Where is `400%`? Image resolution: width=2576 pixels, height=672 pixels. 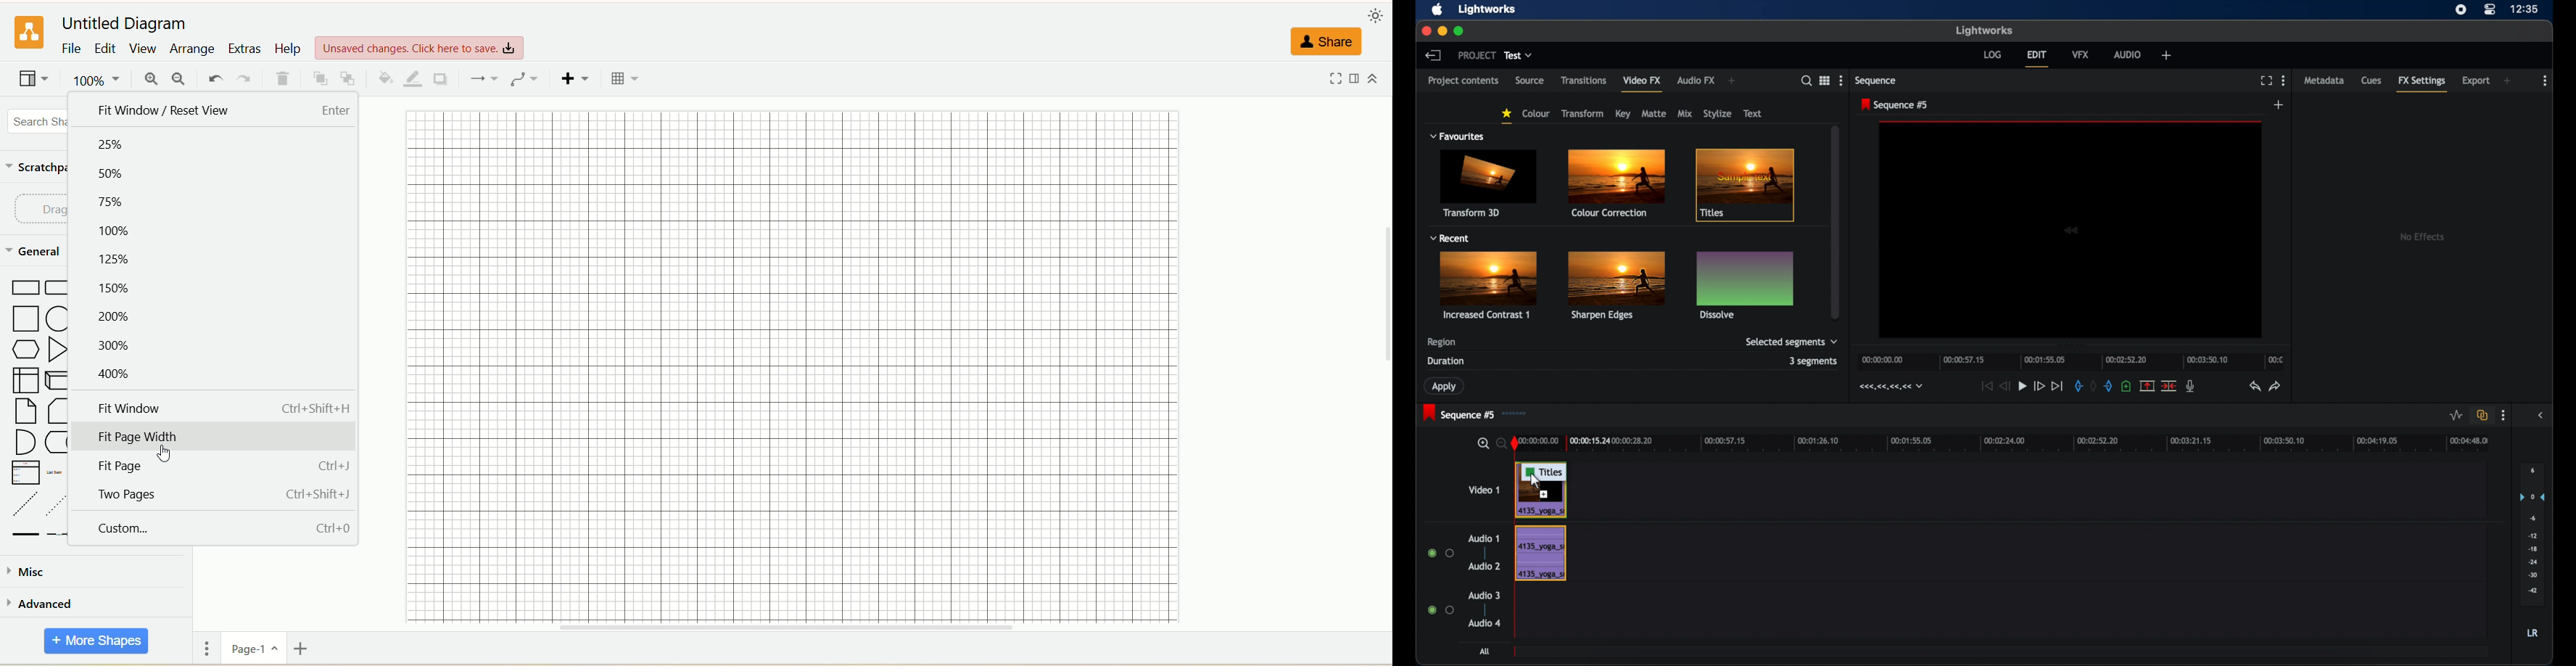
400% is located at coordinates (112, 374).